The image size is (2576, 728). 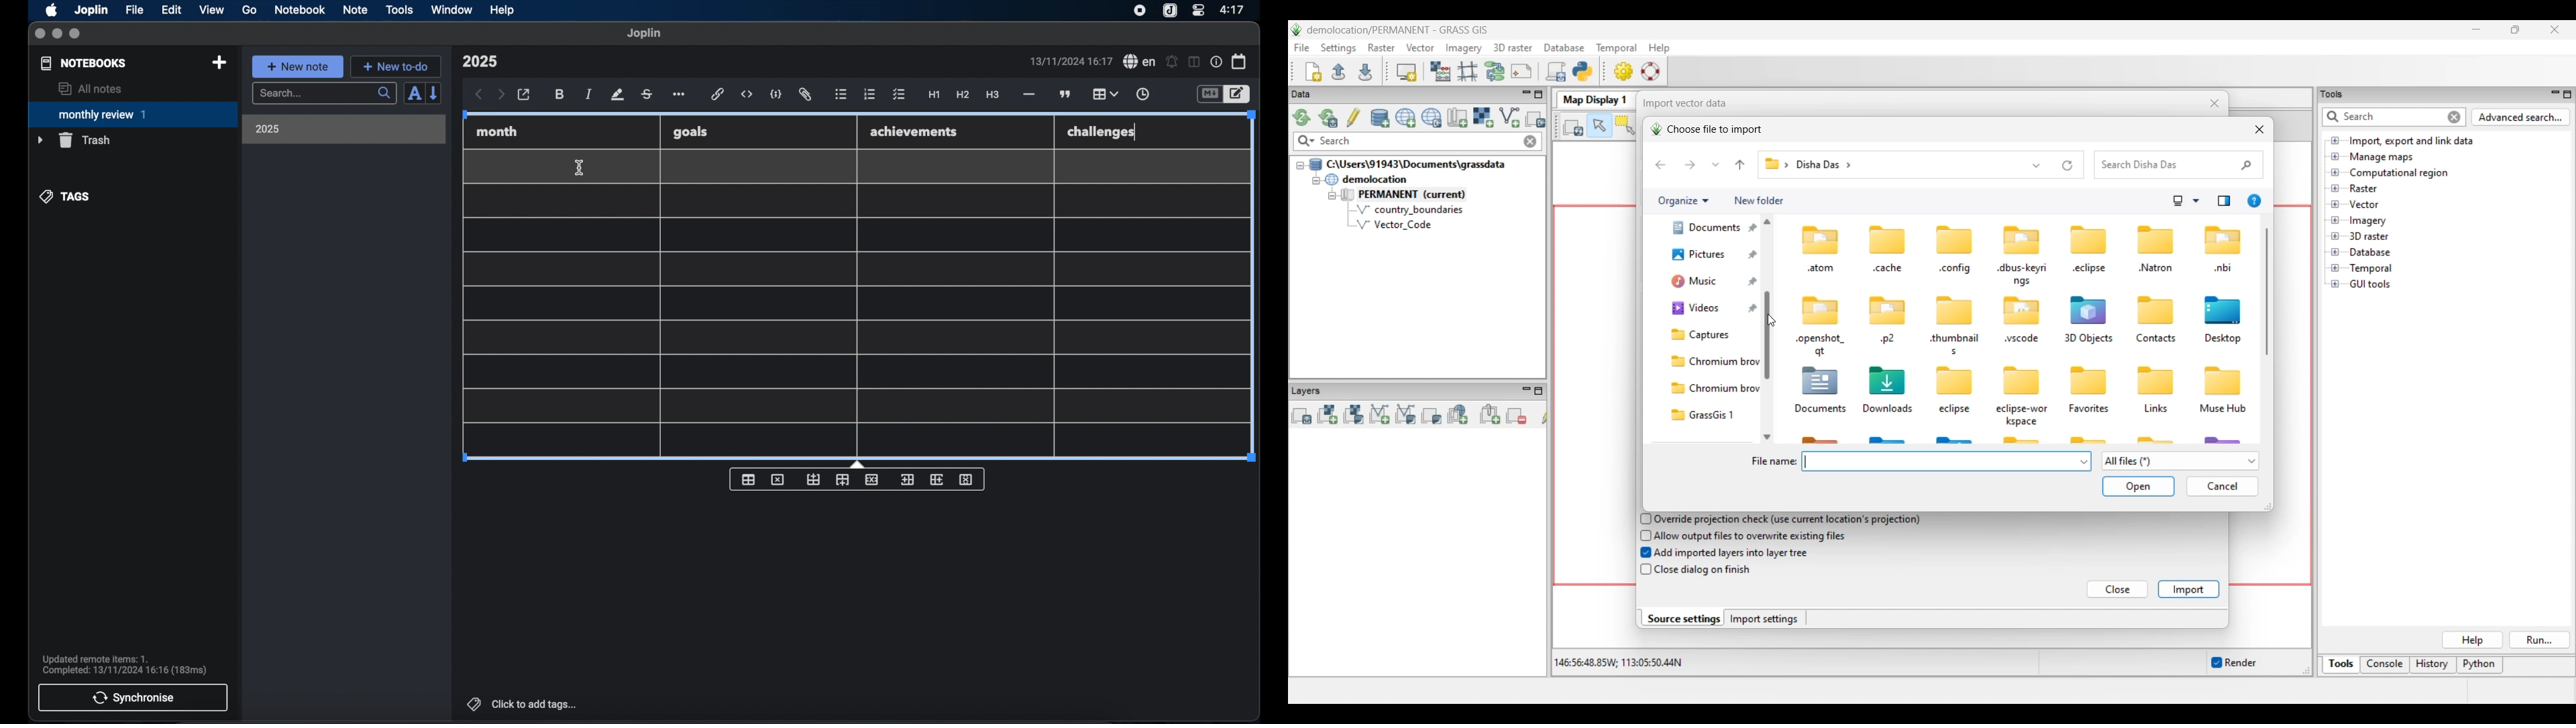 What do you see at coordinates (992, 95) in the screenshot?
I see `heading 3` at bounding box center [992, 95].